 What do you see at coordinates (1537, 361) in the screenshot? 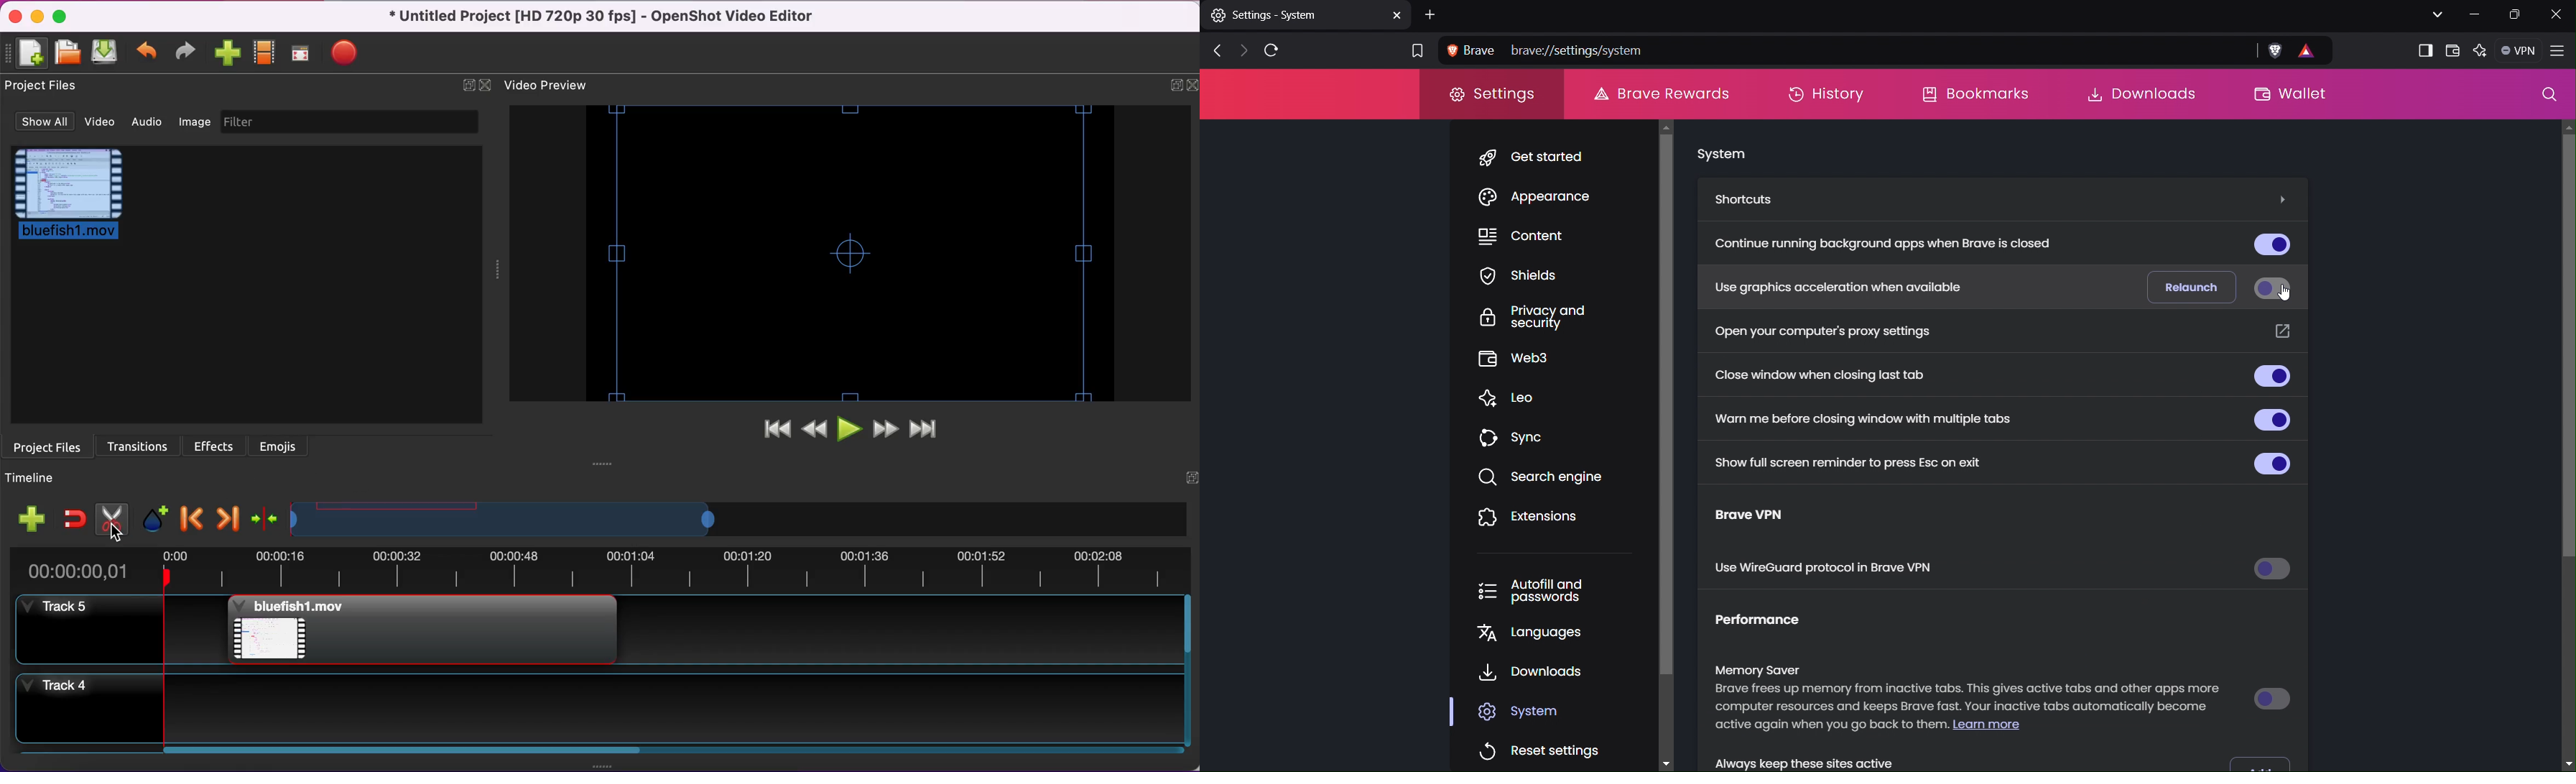
I see `Web3` at bounding box center [1537, 361].